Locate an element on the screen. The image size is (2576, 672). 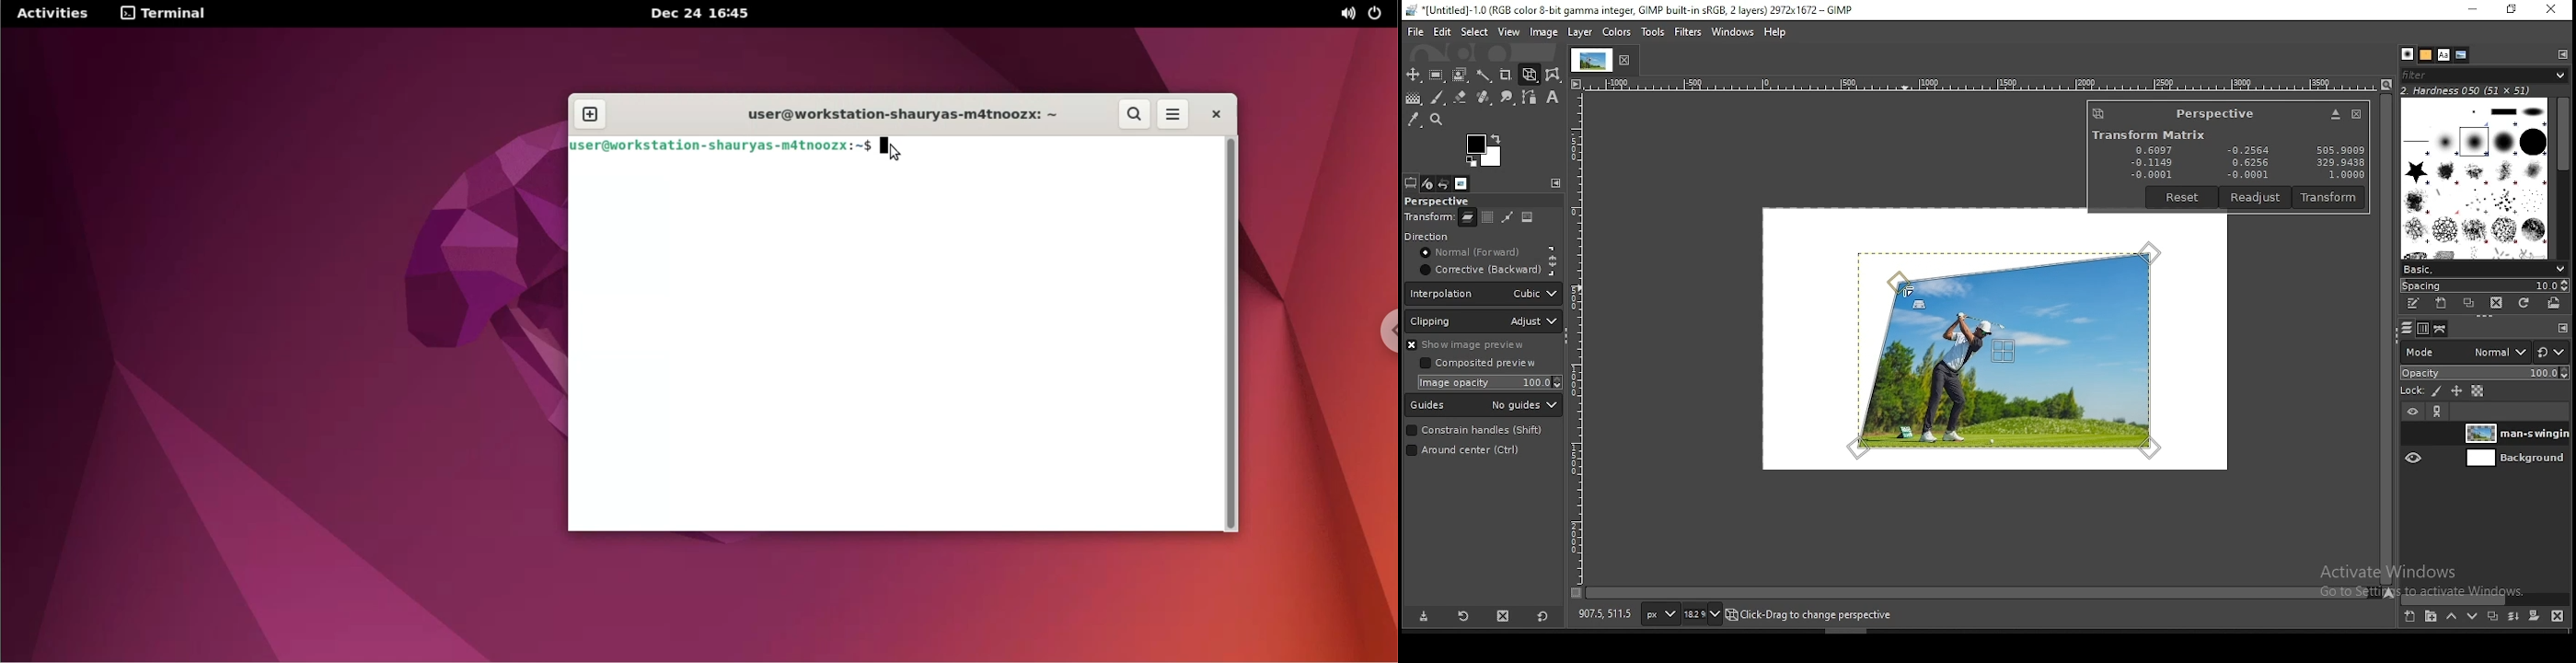
paths is located at coordinates (2441, 330).